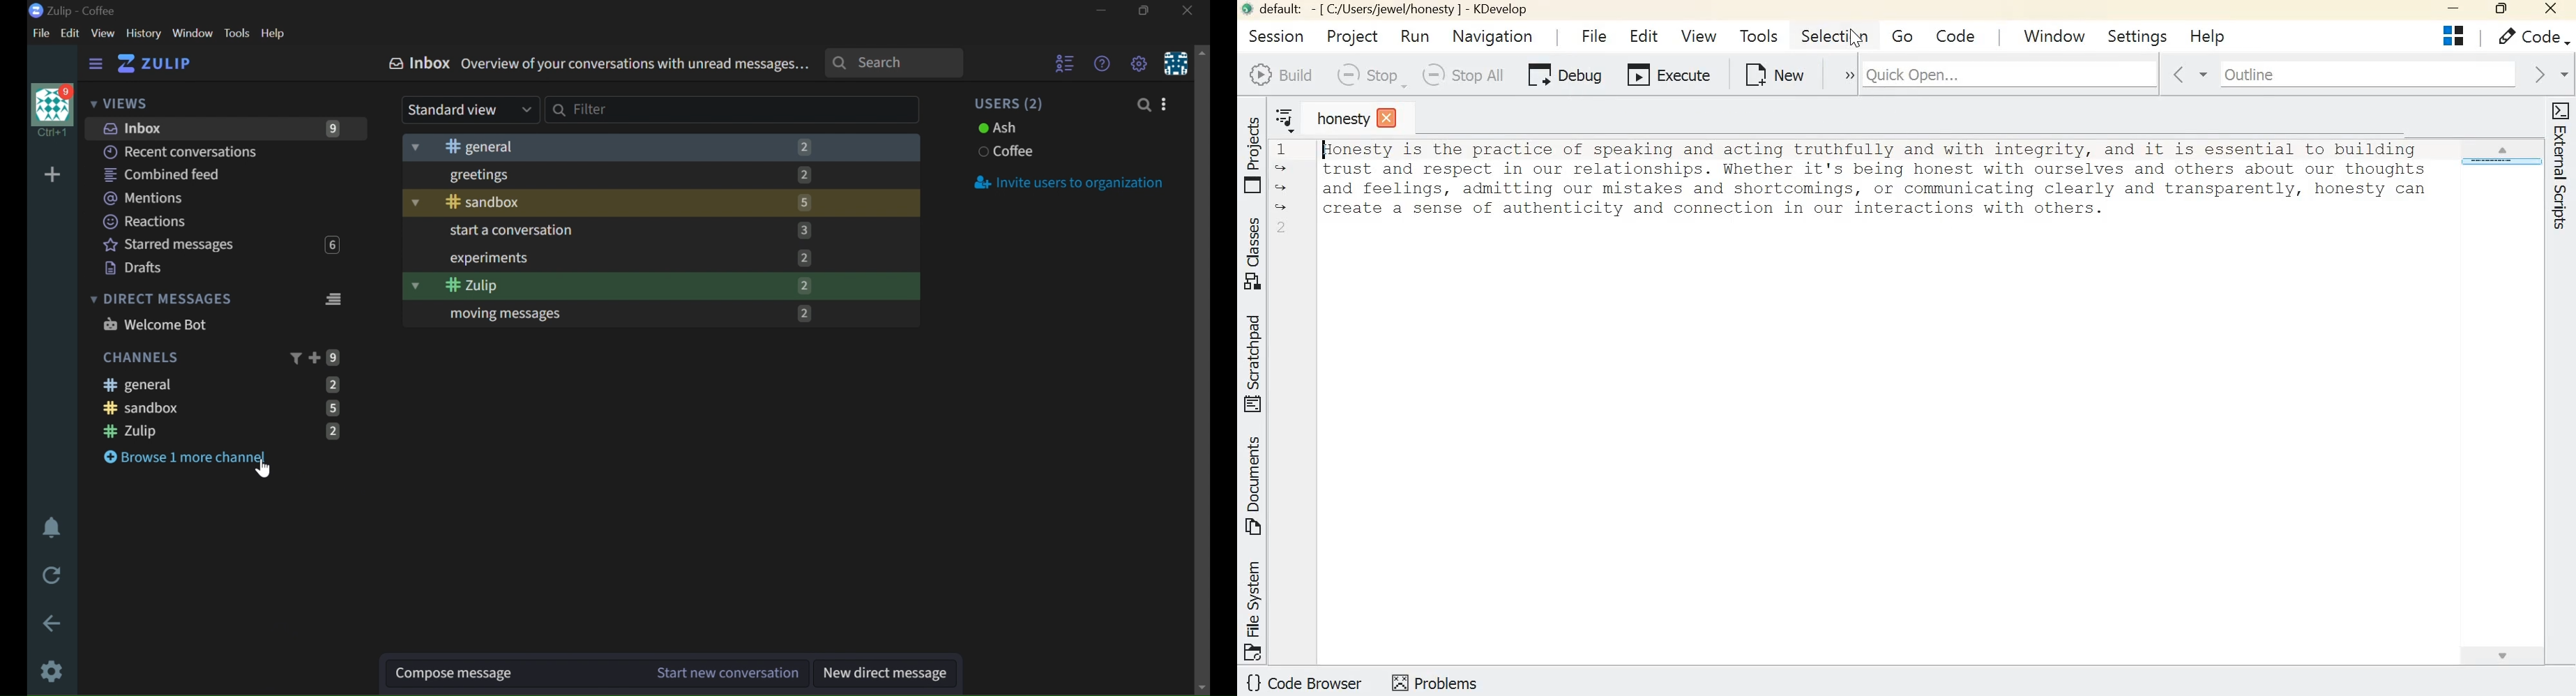  What do you see at coordinates (73, 34) in the screenshot?
I see `EDIT` at bounding box center [73, 34].